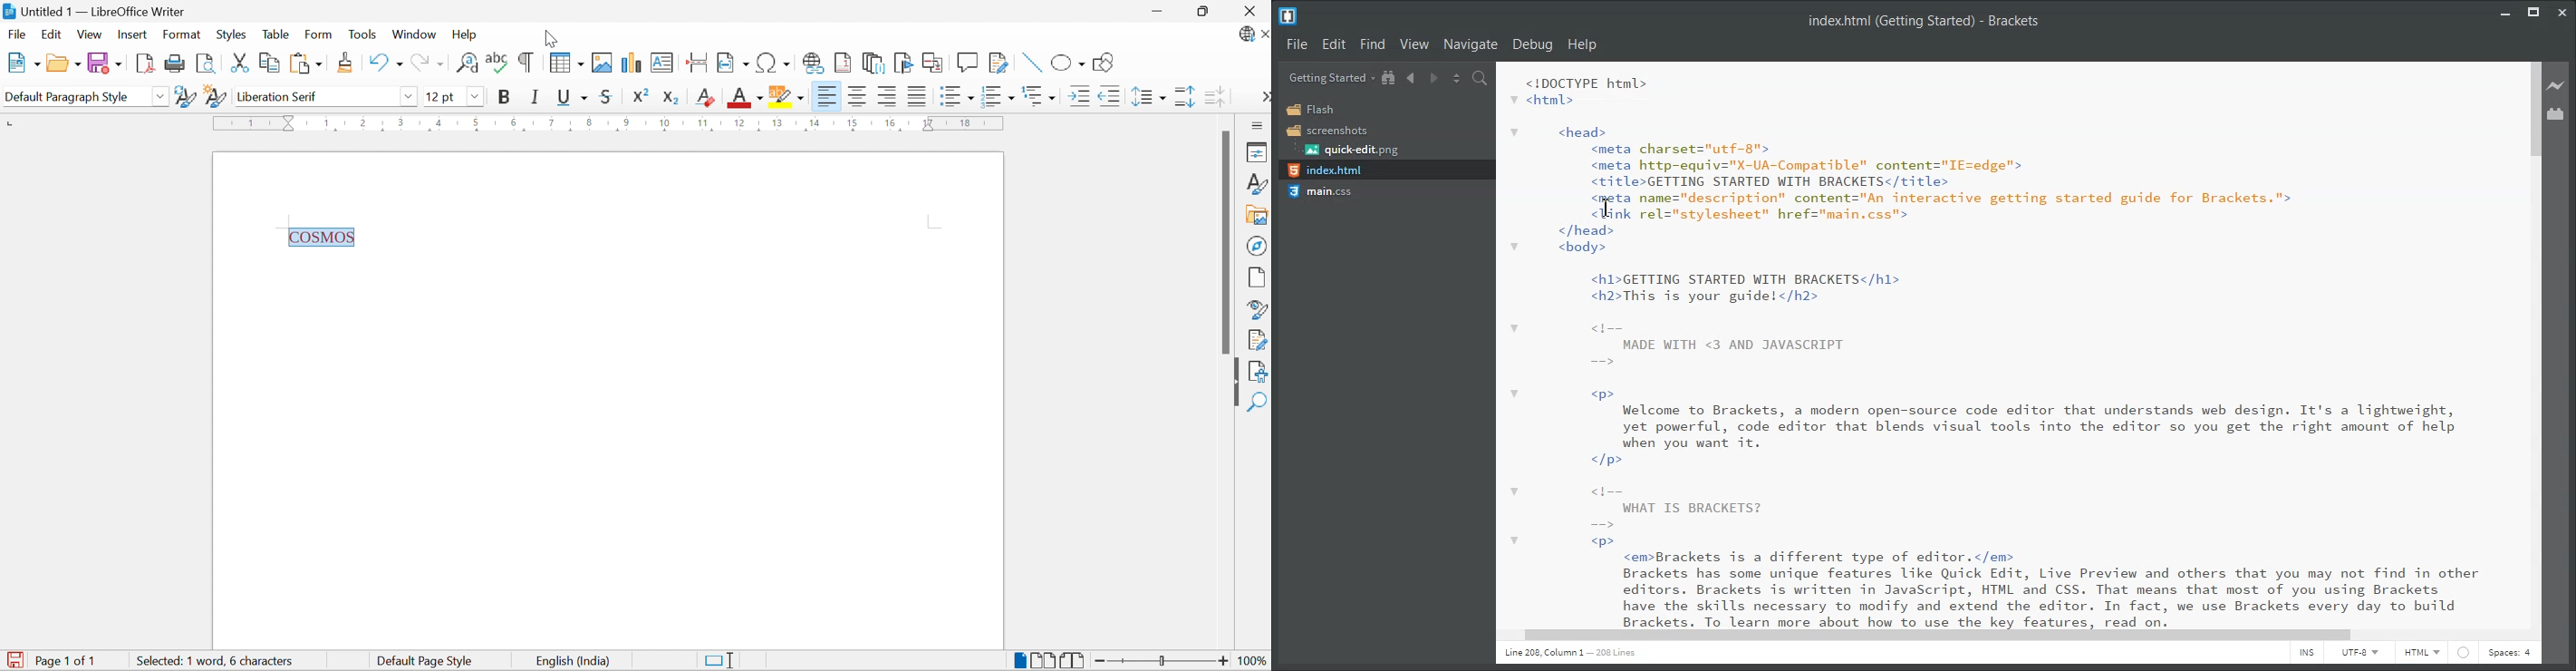 The height and width of the screenshot is (672, 2576). Describe the element at coordinates (414, 35) in the screenshot. I see `Window` at that location.